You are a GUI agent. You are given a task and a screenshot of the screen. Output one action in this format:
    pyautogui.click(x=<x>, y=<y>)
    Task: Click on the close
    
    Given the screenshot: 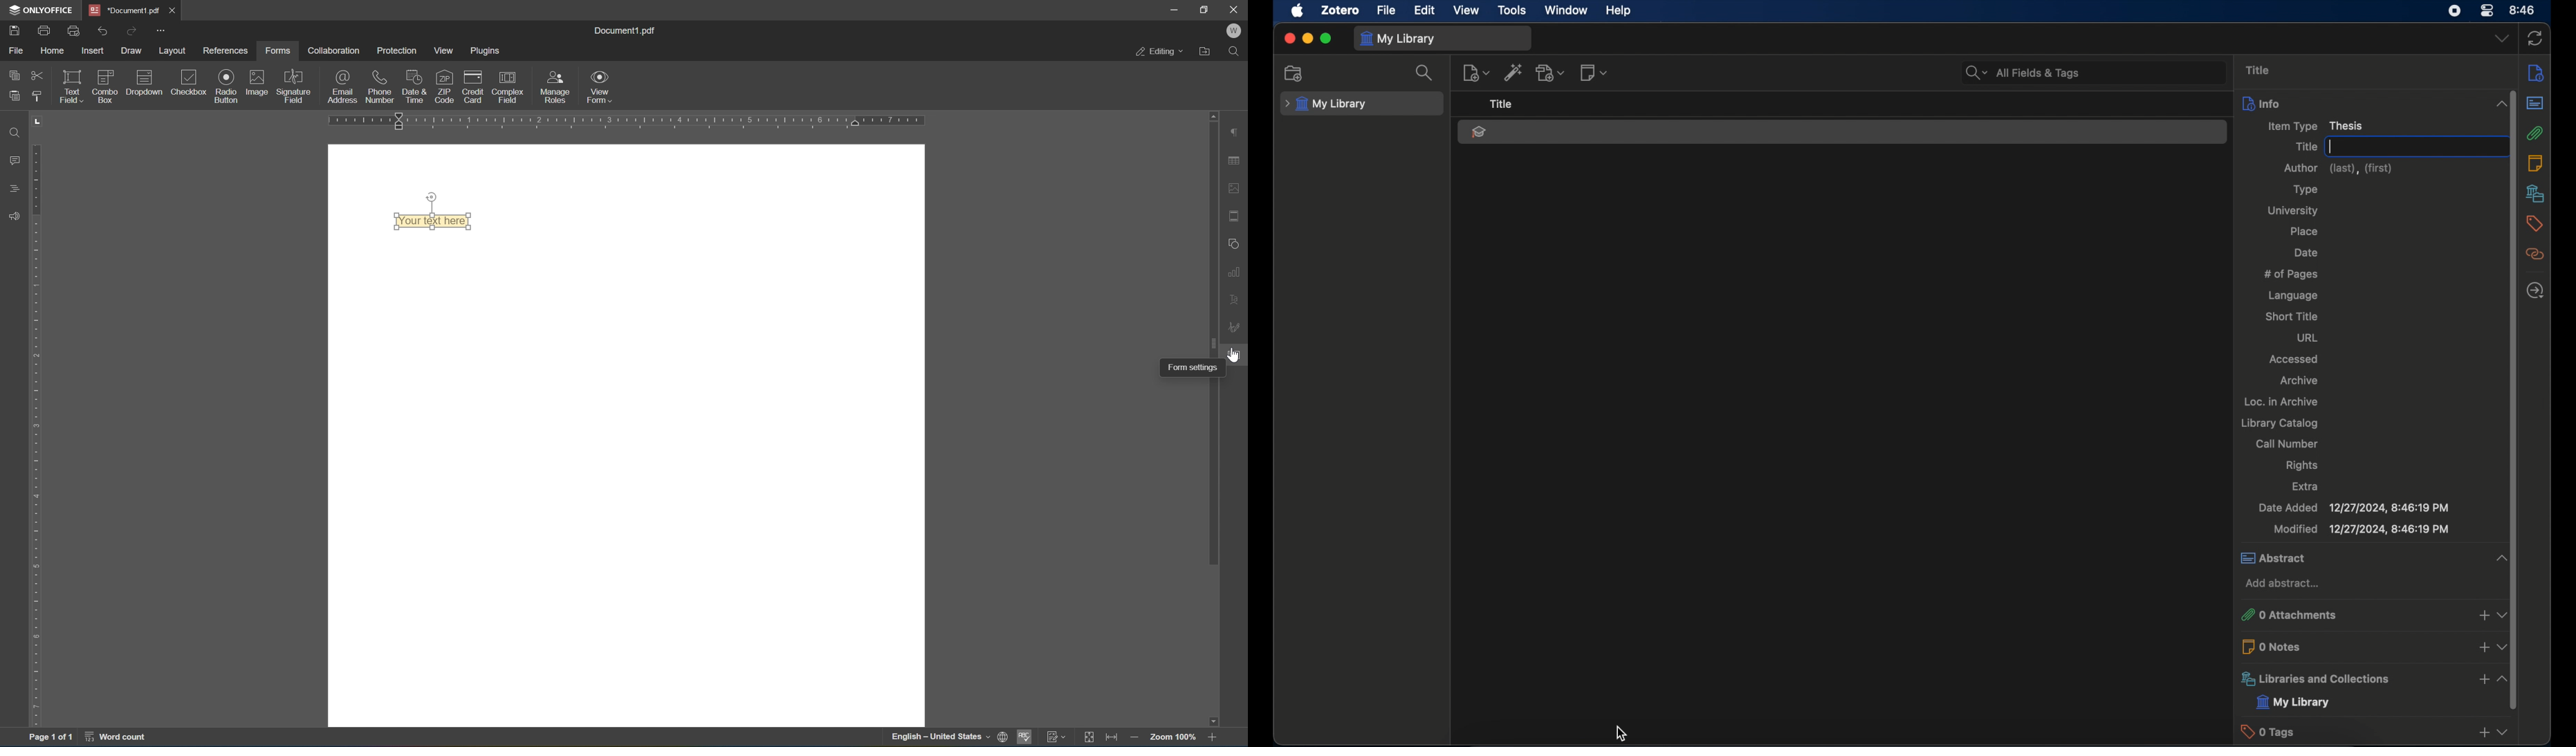 What is the action you would take?
    pyautogui.click(x=1289, y=38)
    